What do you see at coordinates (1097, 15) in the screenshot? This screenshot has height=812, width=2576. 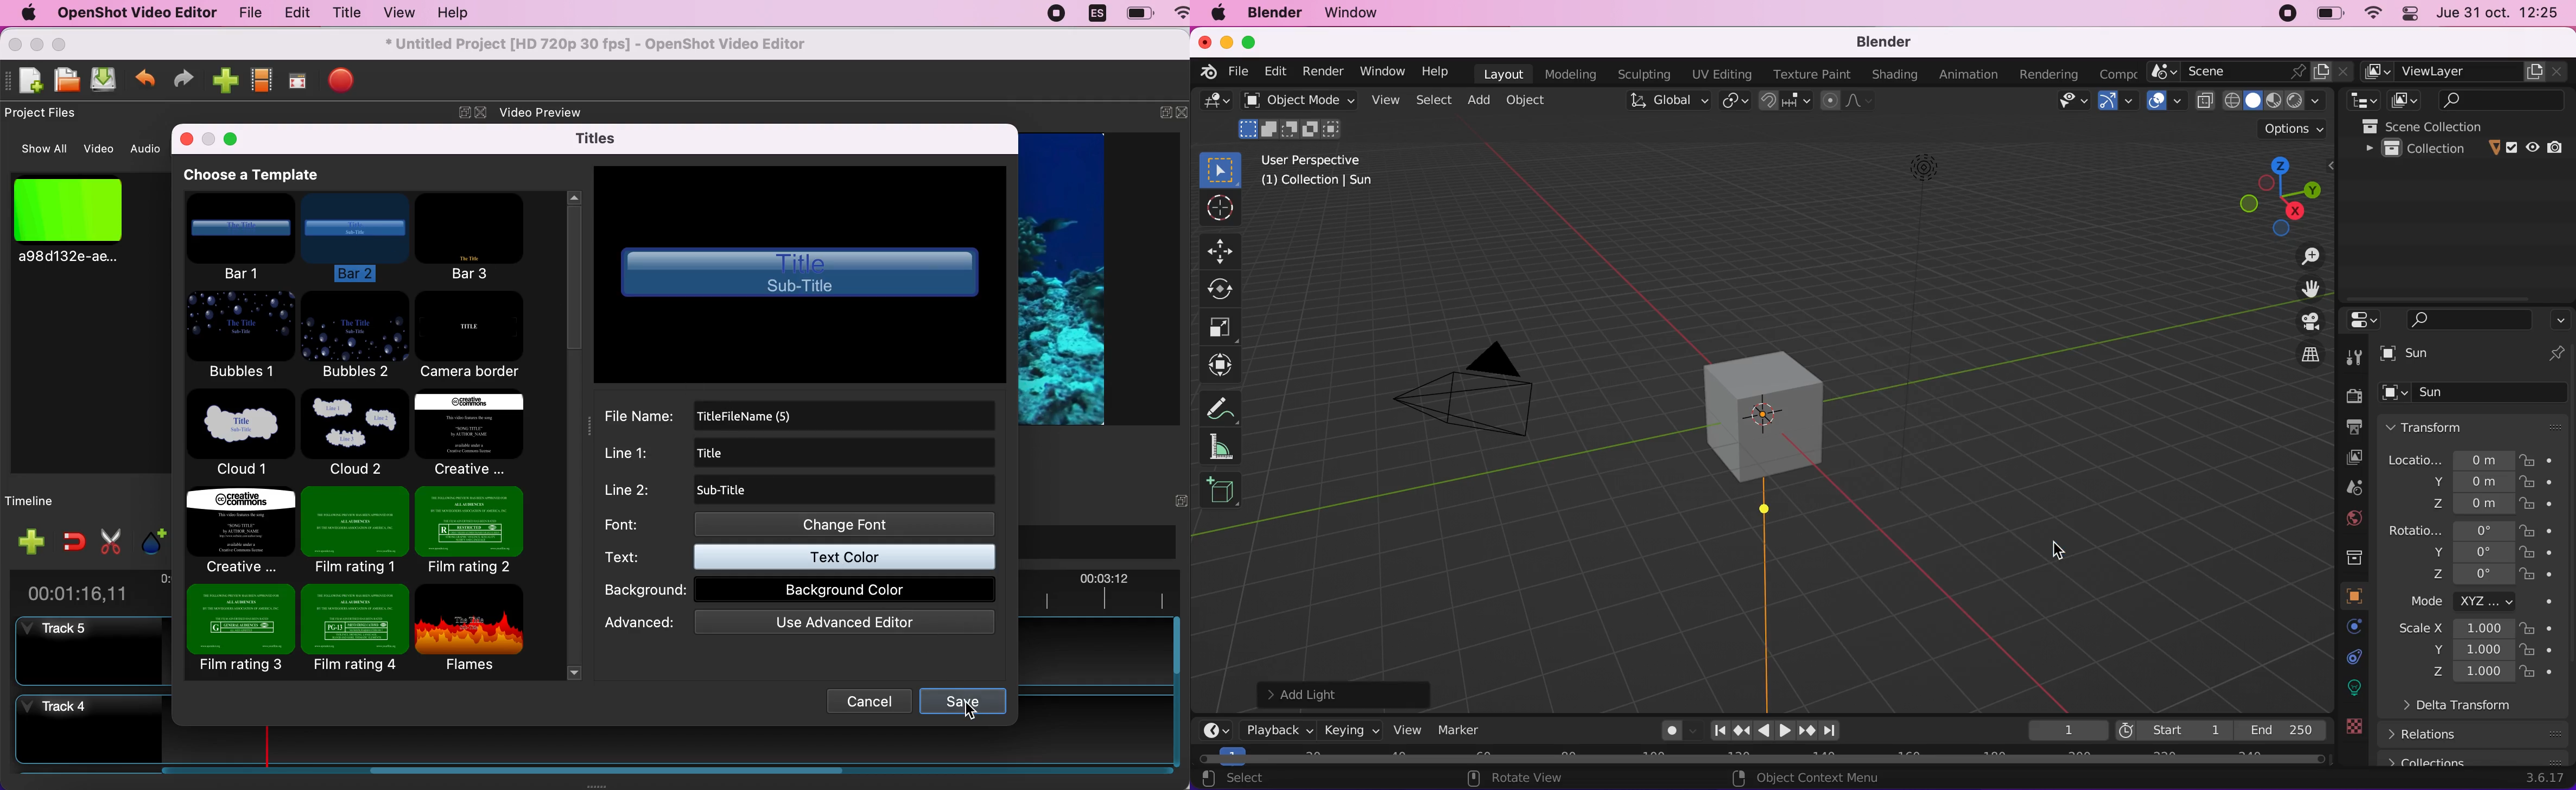 I see `language` at bounding box center [1097, 15].